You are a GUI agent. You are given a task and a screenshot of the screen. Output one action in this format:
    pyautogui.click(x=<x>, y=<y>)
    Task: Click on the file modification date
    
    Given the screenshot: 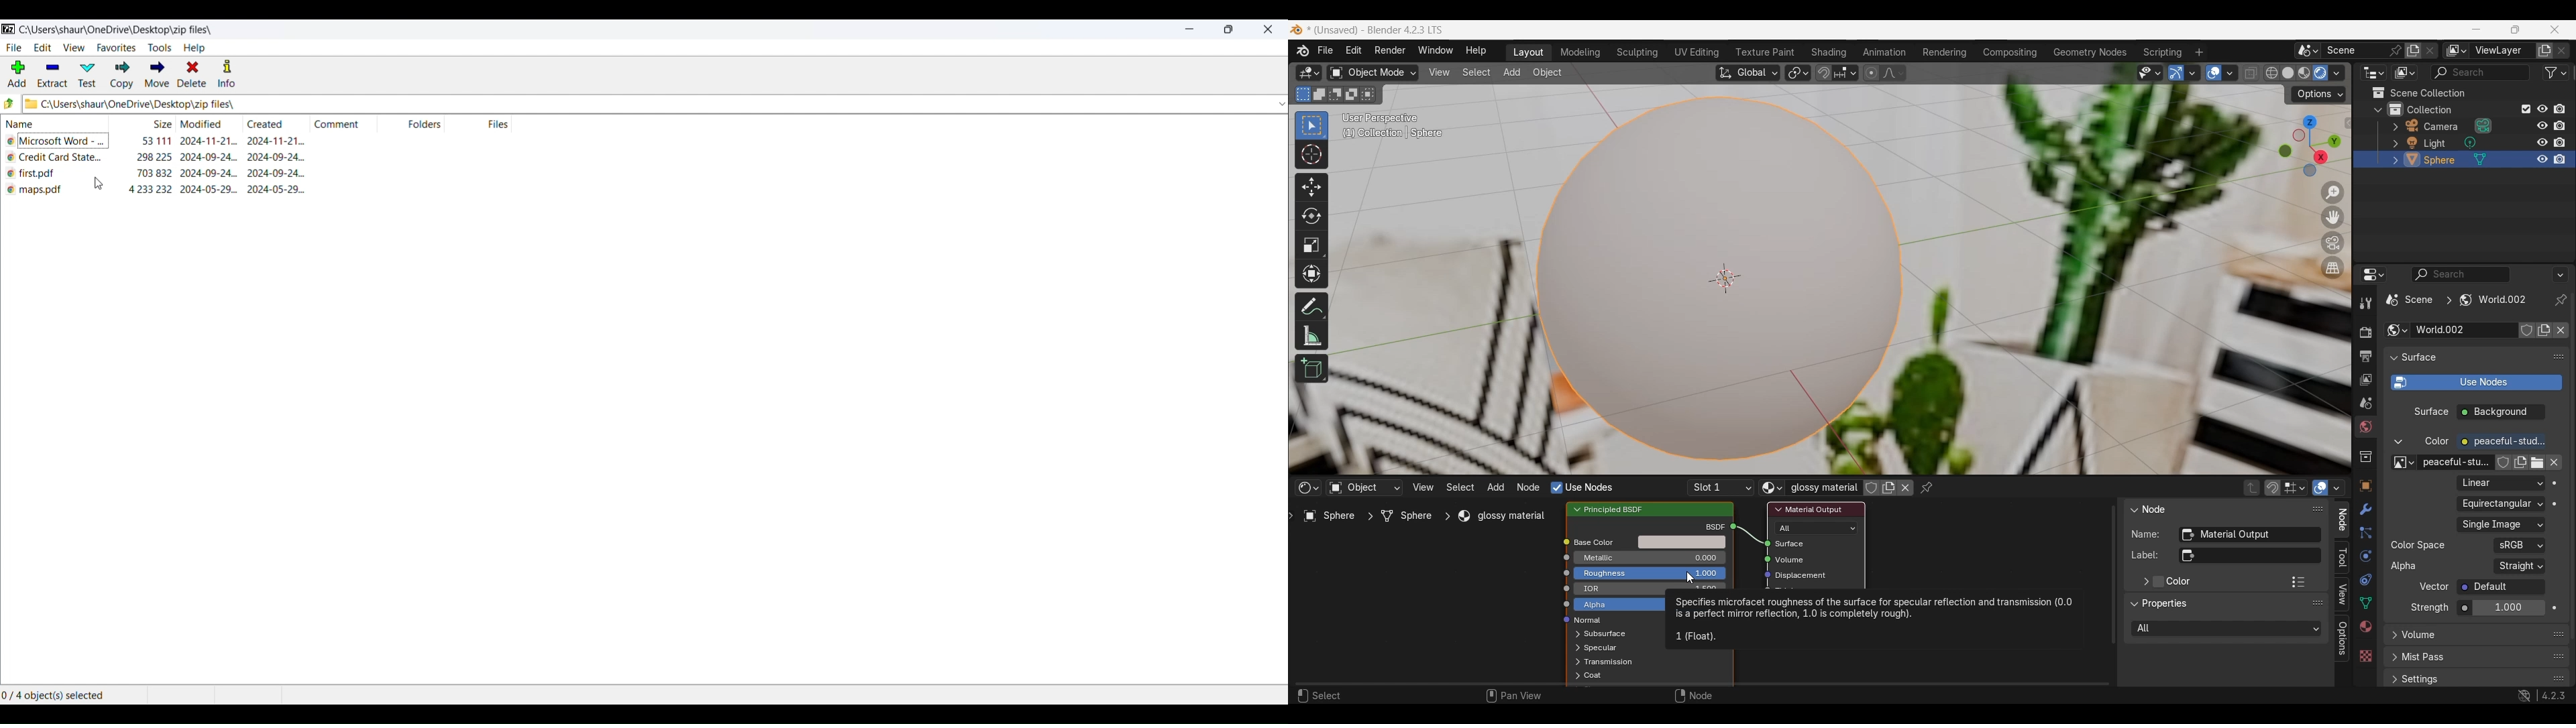 What is the action you would take?
    pyautogui.click(x=211, y=141)
    